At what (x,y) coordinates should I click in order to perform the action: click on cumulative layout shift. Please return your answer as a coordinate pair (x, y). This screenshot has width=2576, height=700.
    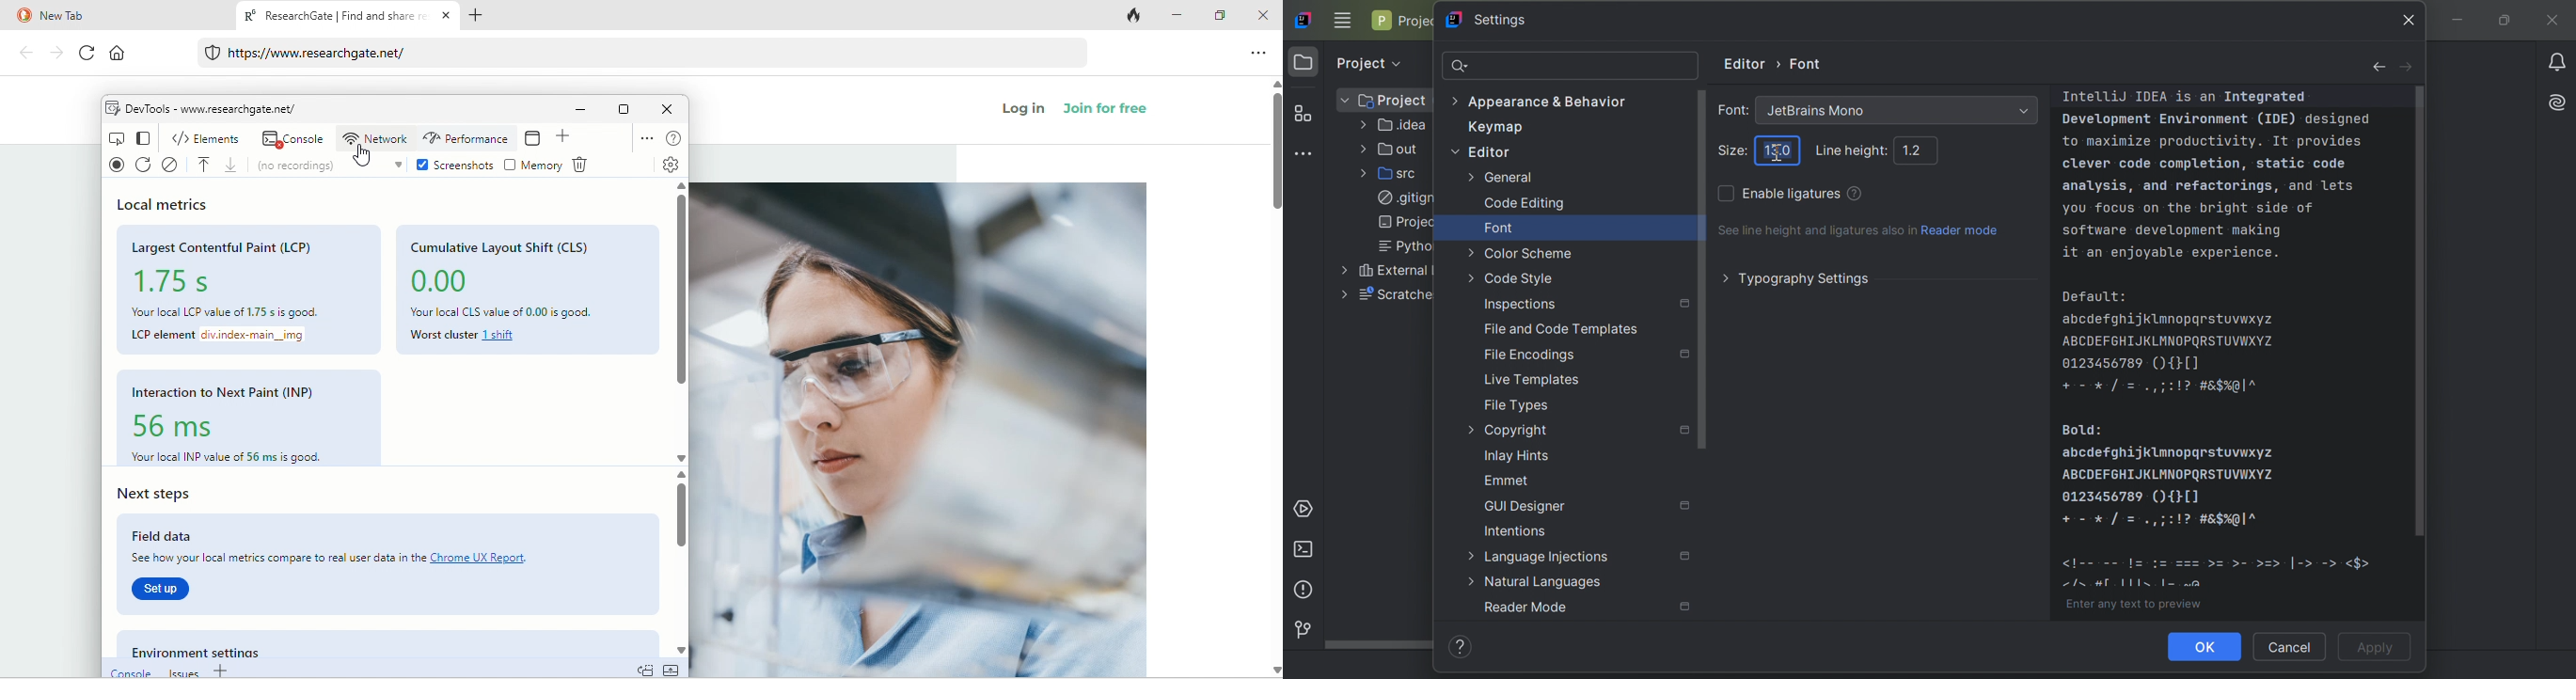
    Looking at the image, I should click on (502, 245).